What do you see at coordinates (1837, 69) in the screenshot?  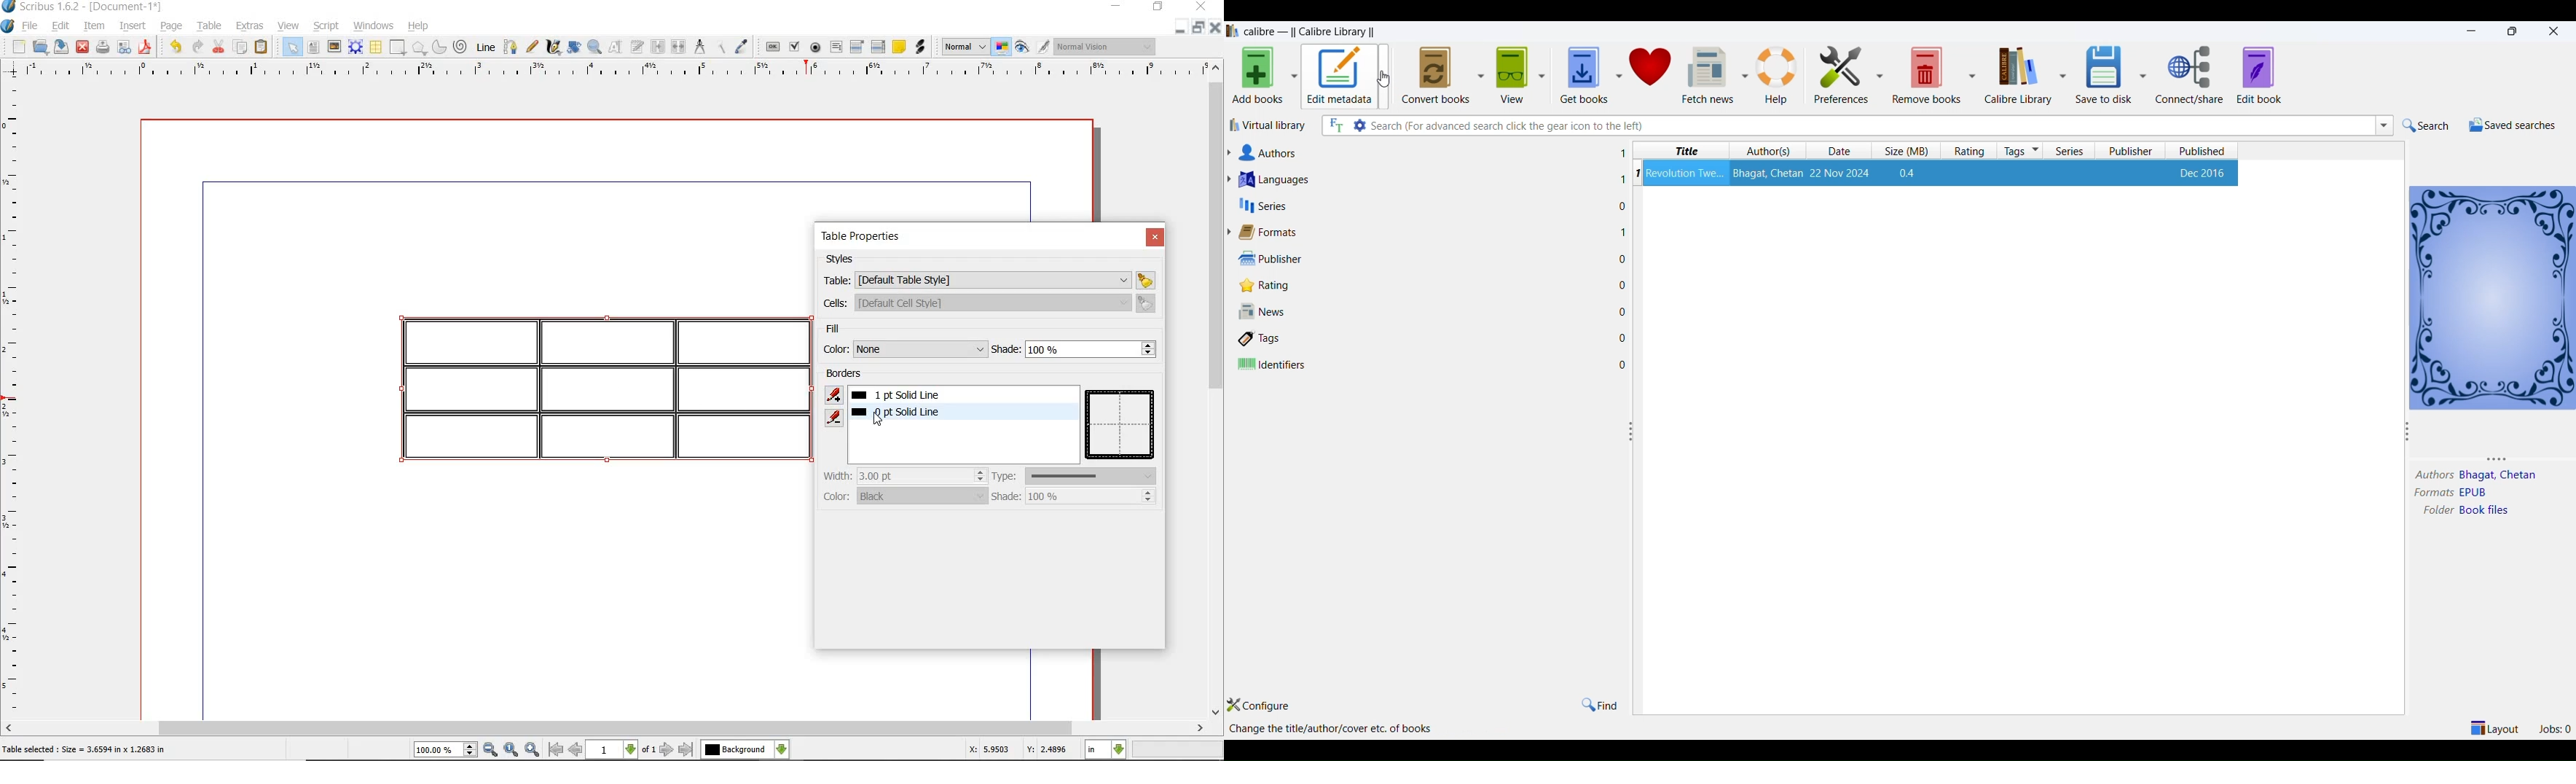 I see `preferences` at bounding box center [1837, 69].